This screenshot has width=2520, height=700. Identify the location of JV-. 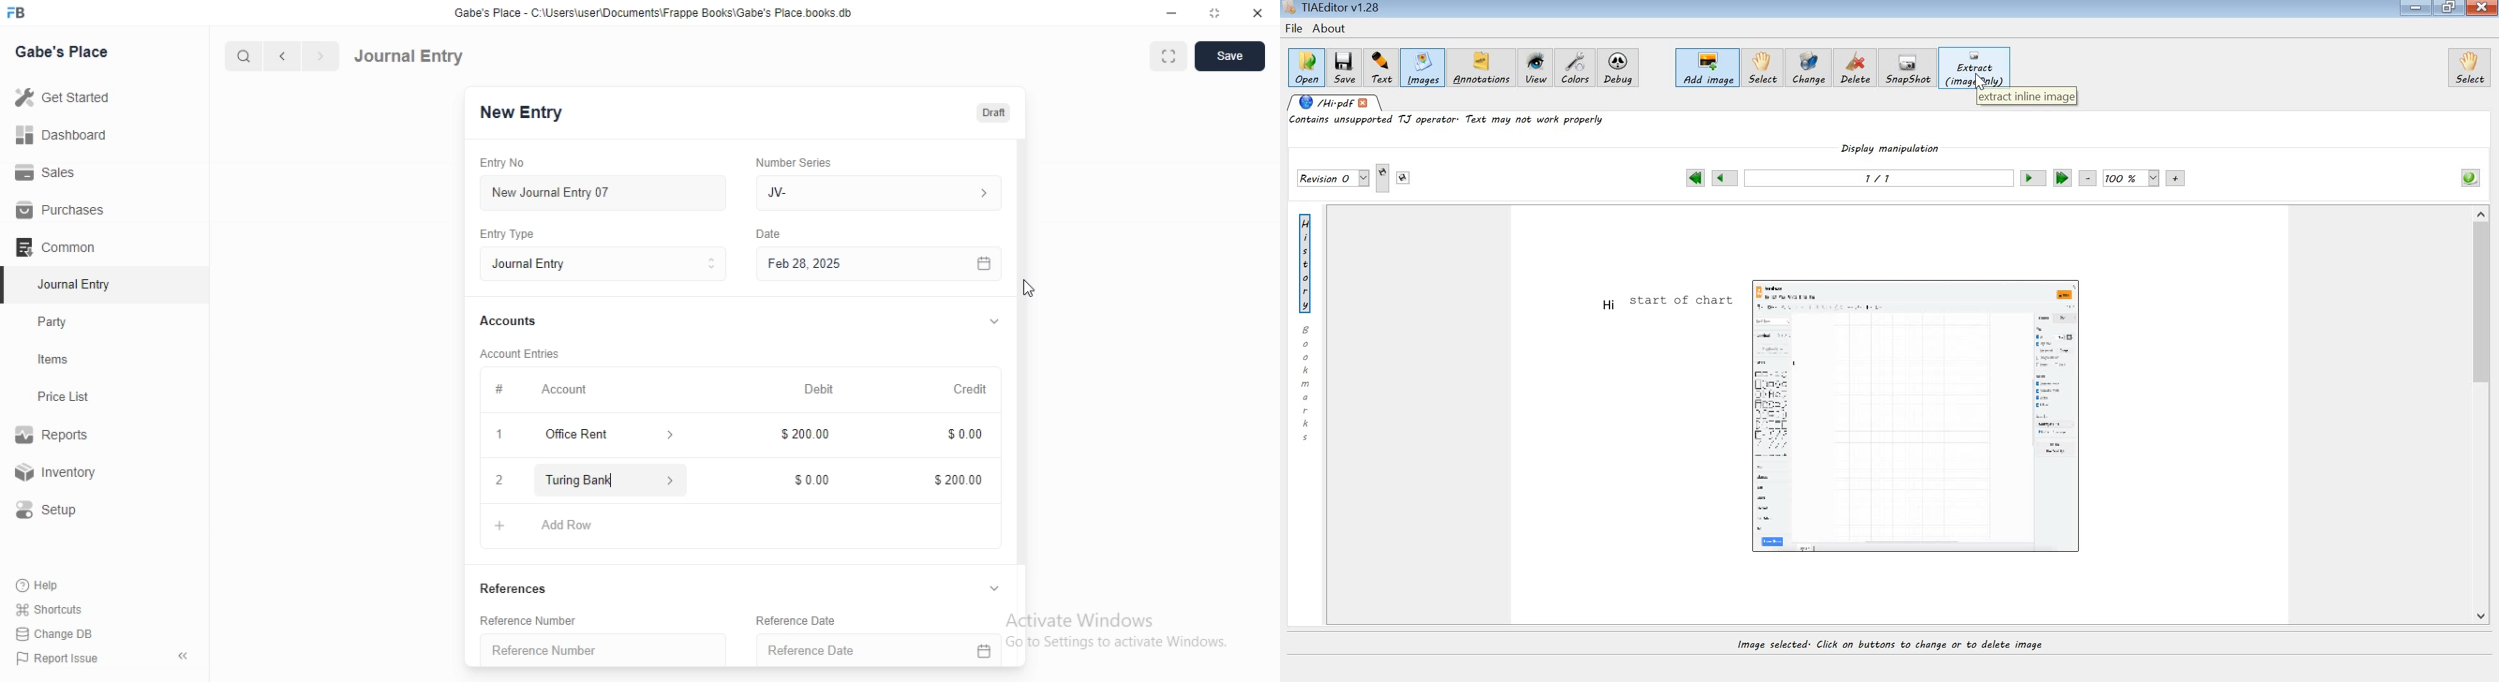
(883, 193).